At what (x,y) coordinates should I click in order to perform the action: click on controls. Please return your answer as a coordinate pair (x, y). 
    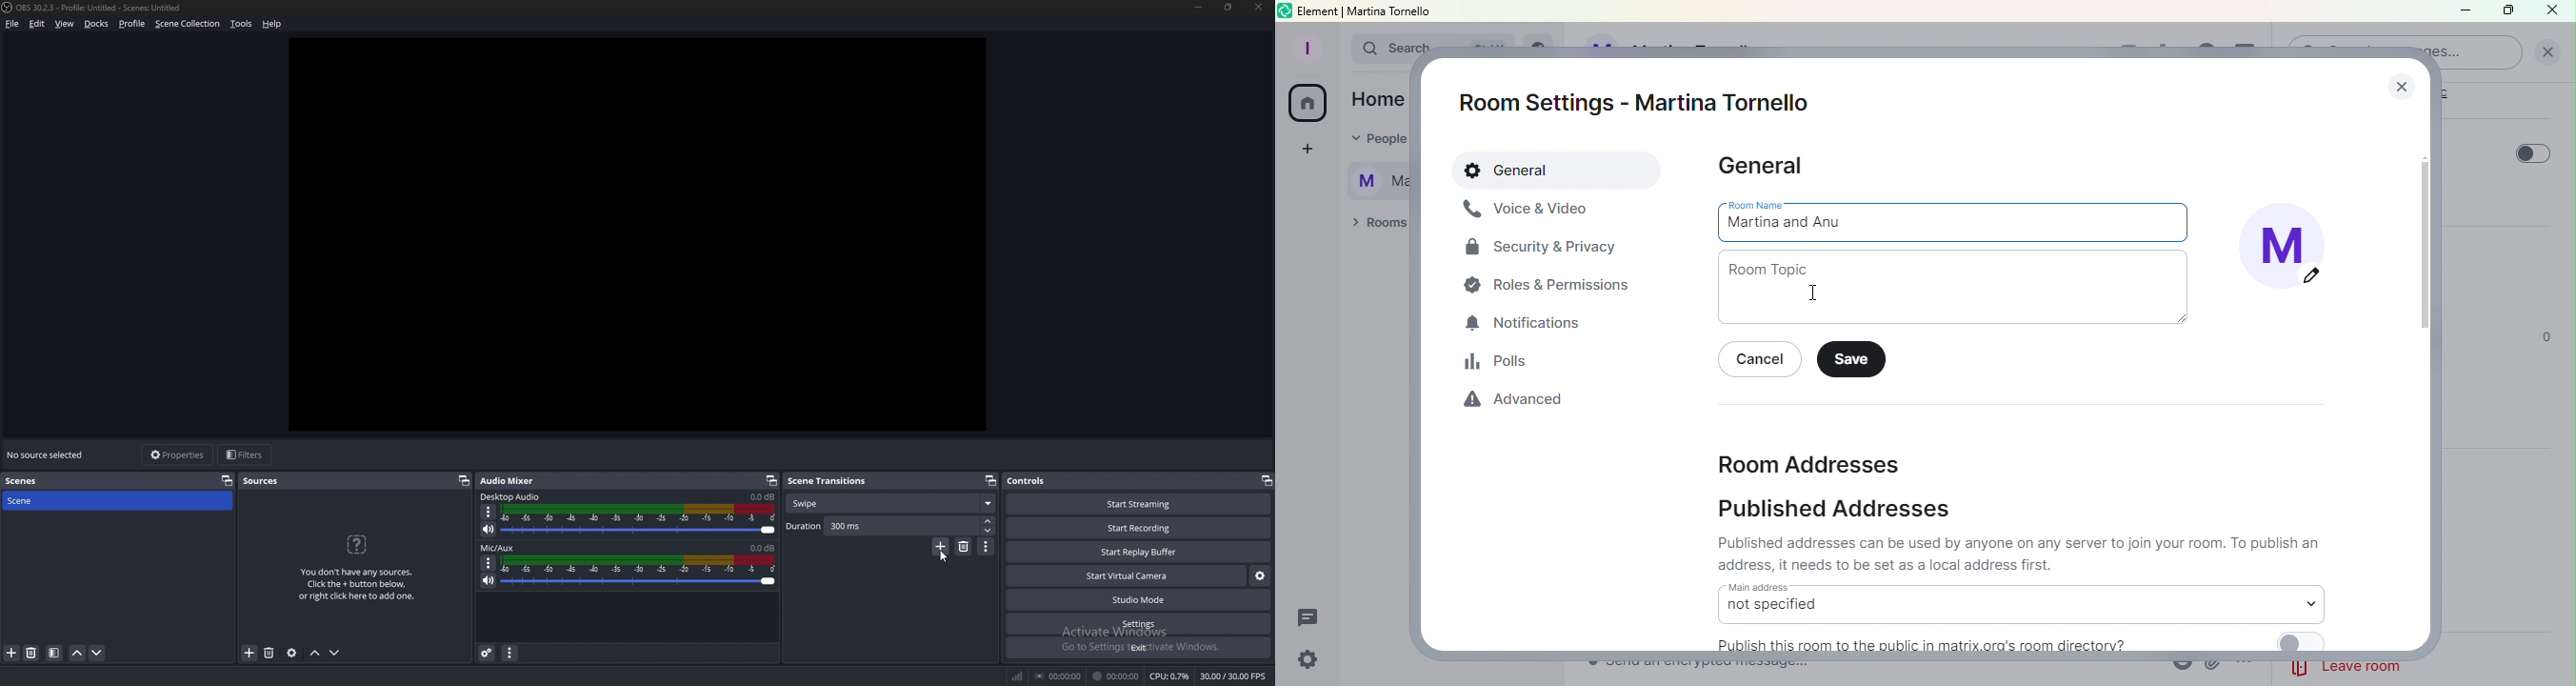
    Looking at the image, I should click on (1037, 481).